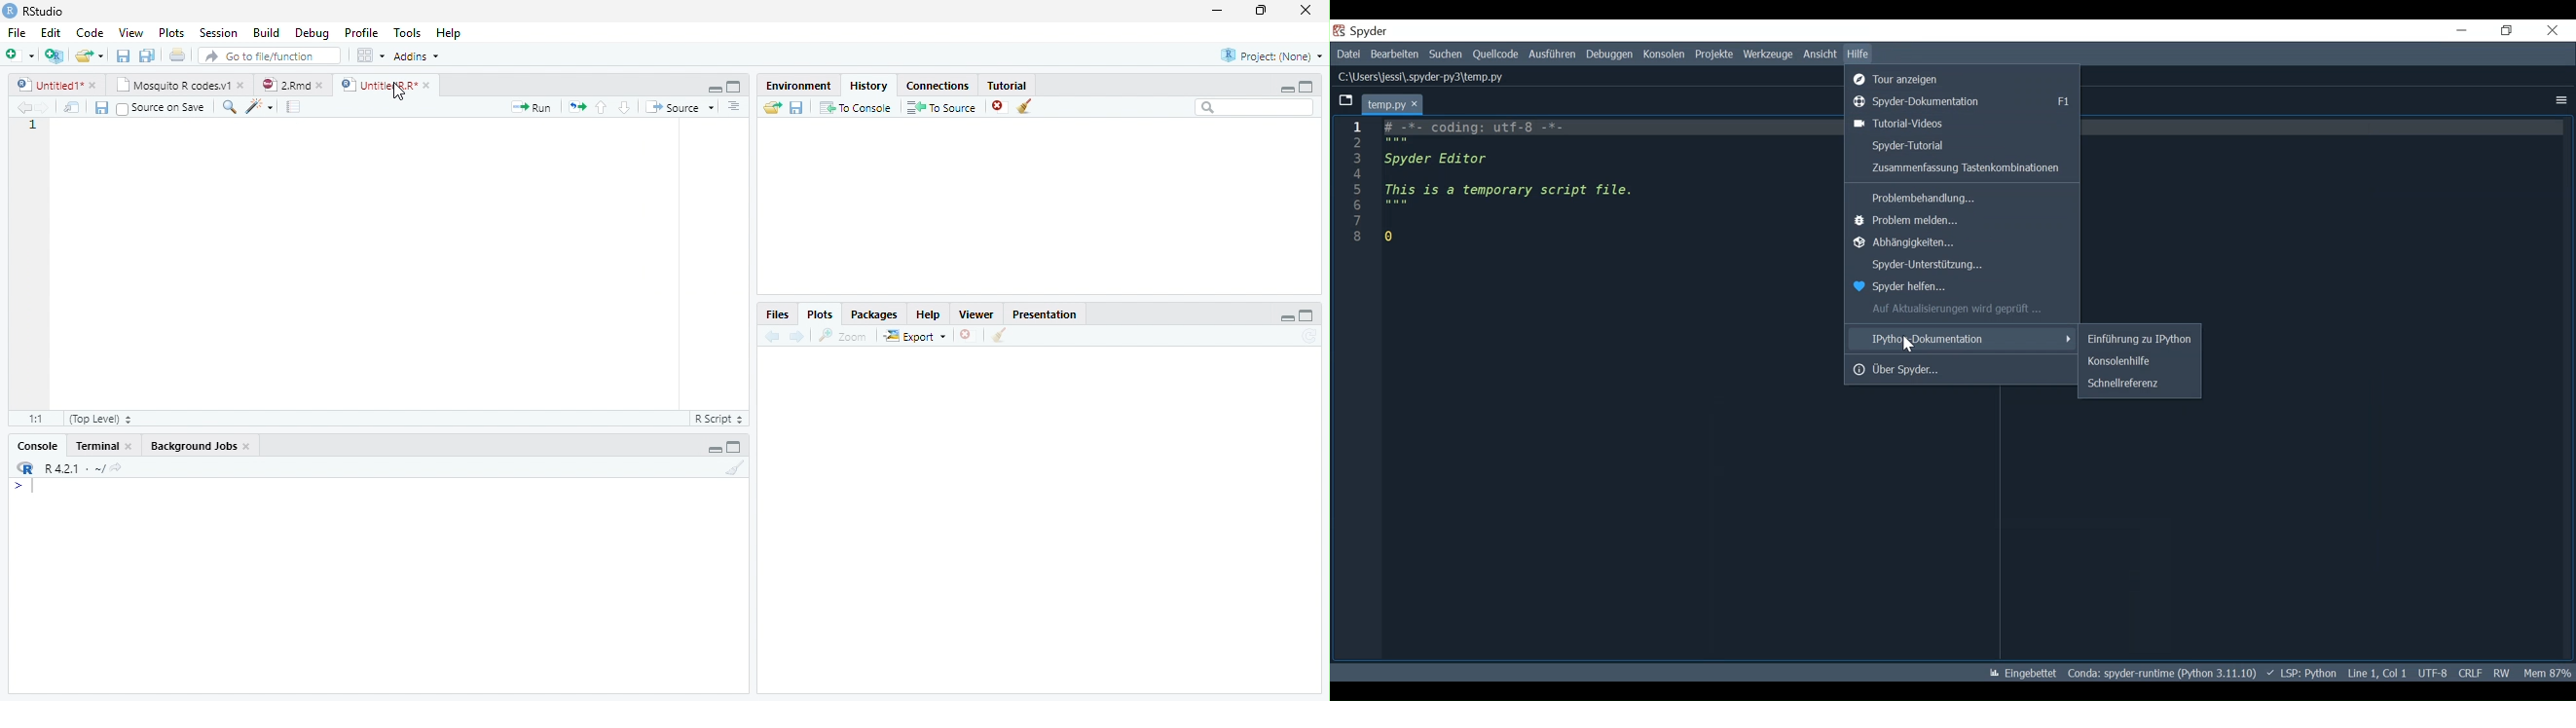 This screenshot has width=2576, height=728. What do you see at coordinates (799, 86) in the screenshot?
I see `Environment` at bounding box center [799, 86].